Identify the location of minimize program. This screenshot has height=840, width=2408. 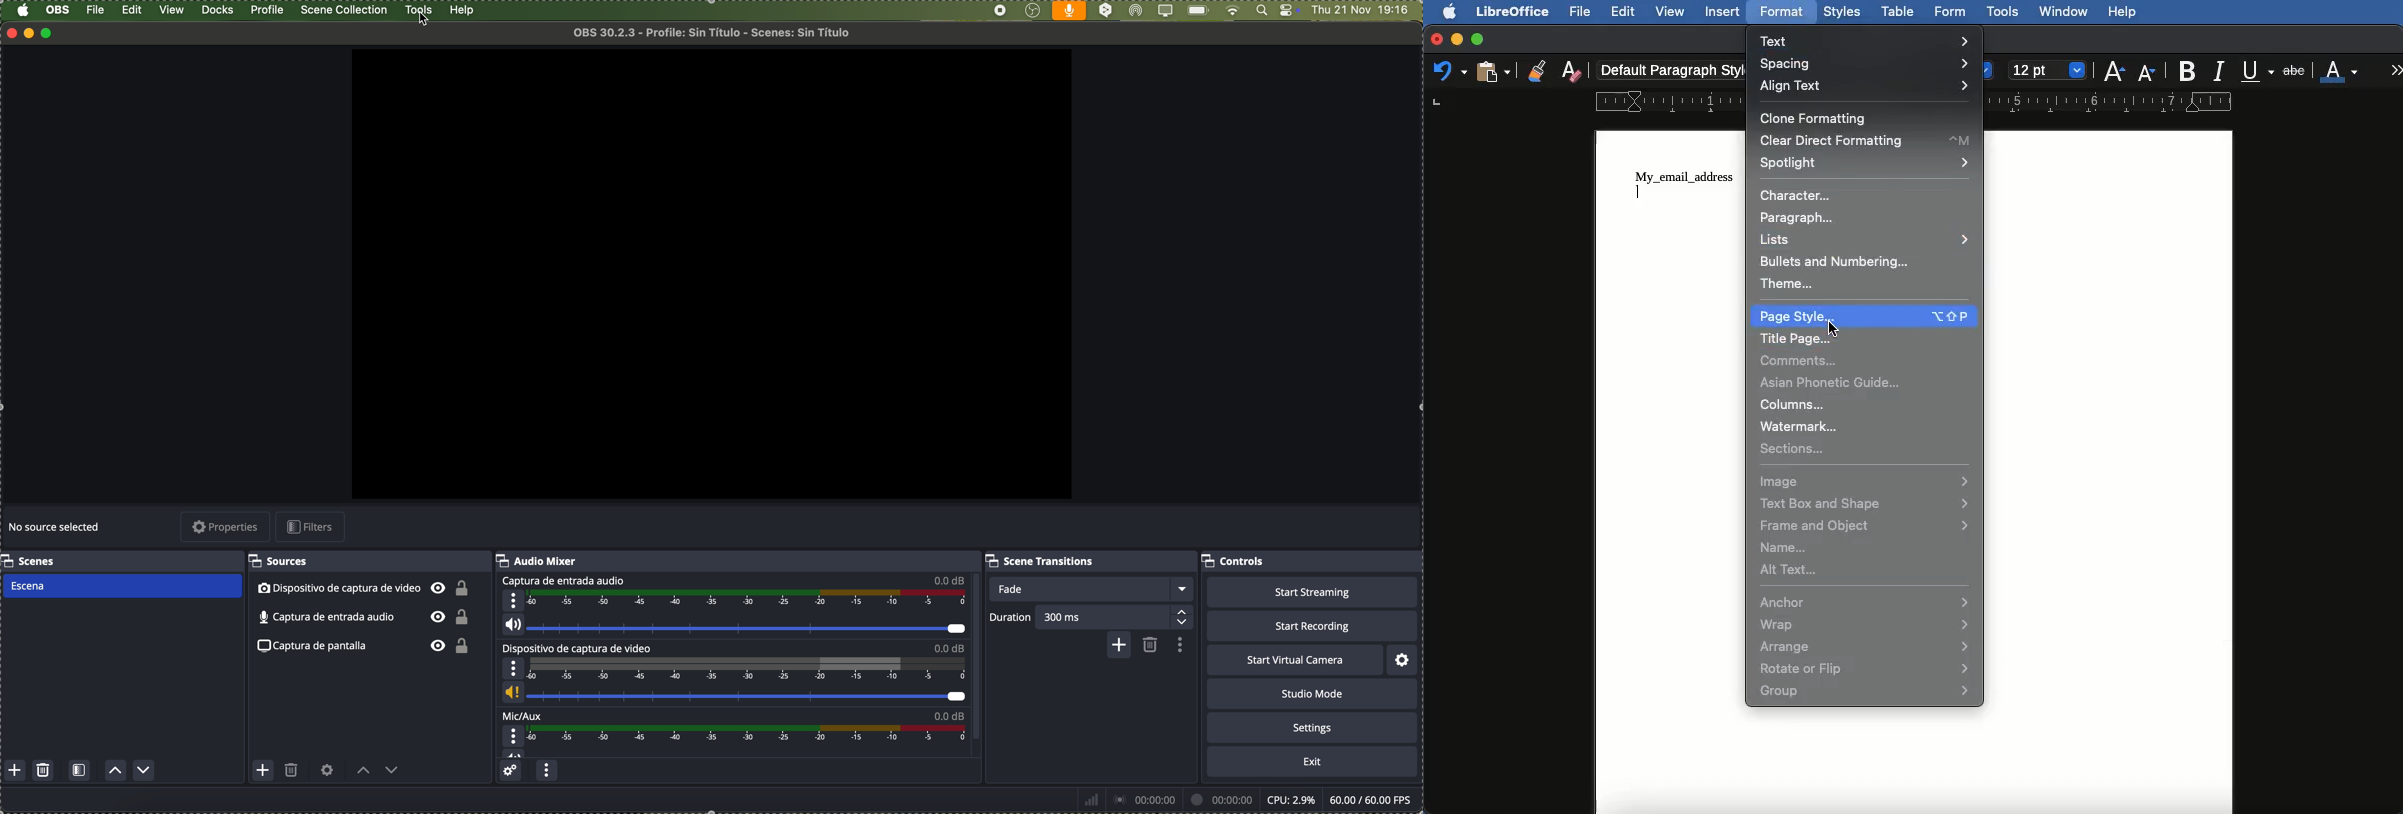
(30, 33).